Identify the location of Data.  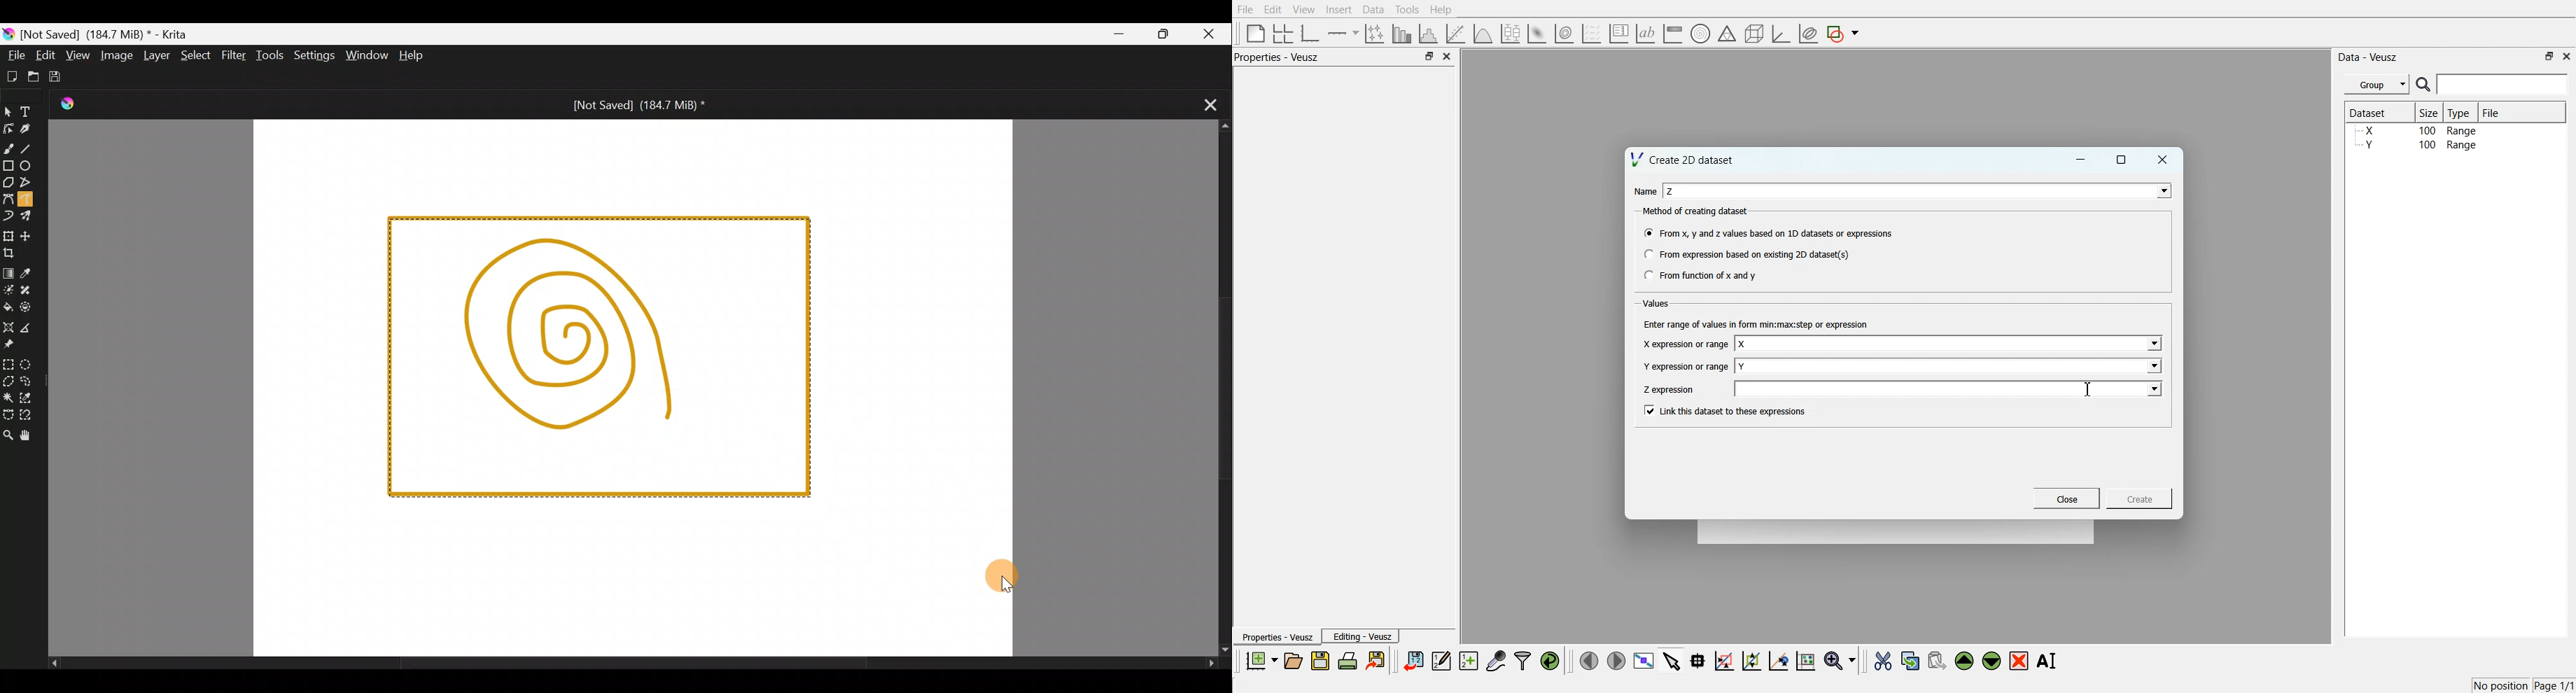
(1375, 10).